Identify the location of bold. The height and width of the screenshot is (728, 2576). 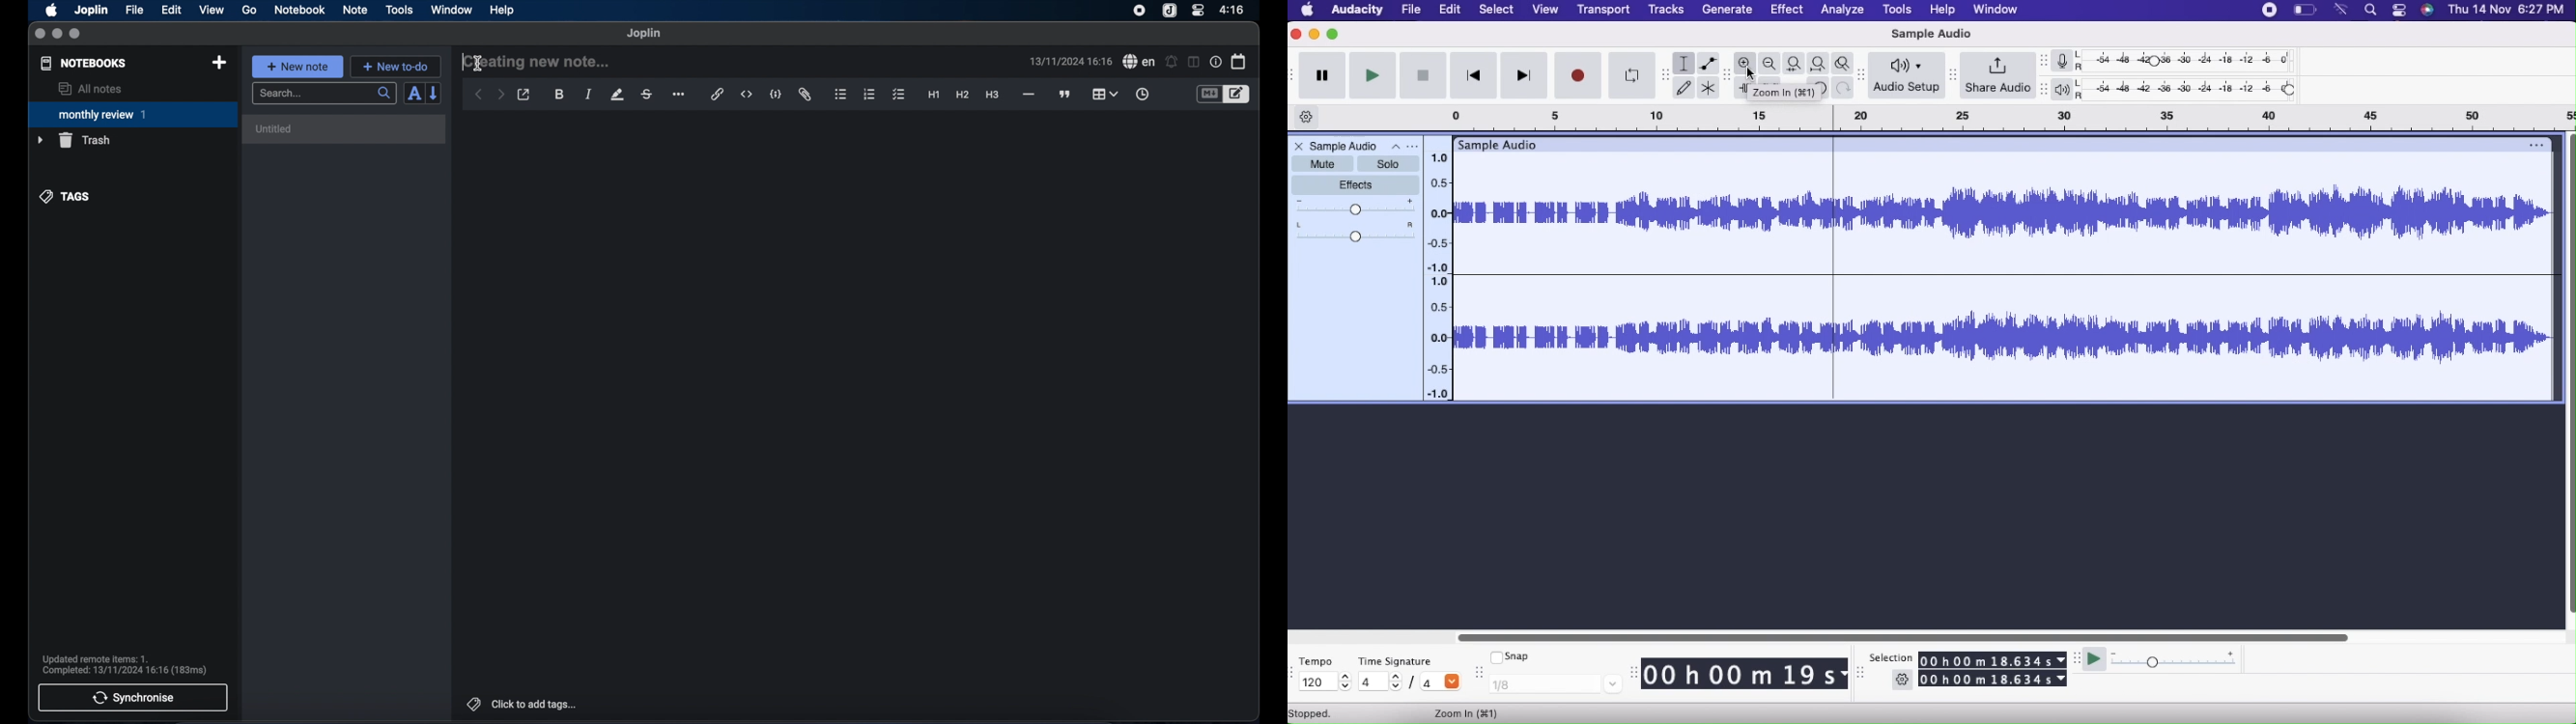
(561, 95).